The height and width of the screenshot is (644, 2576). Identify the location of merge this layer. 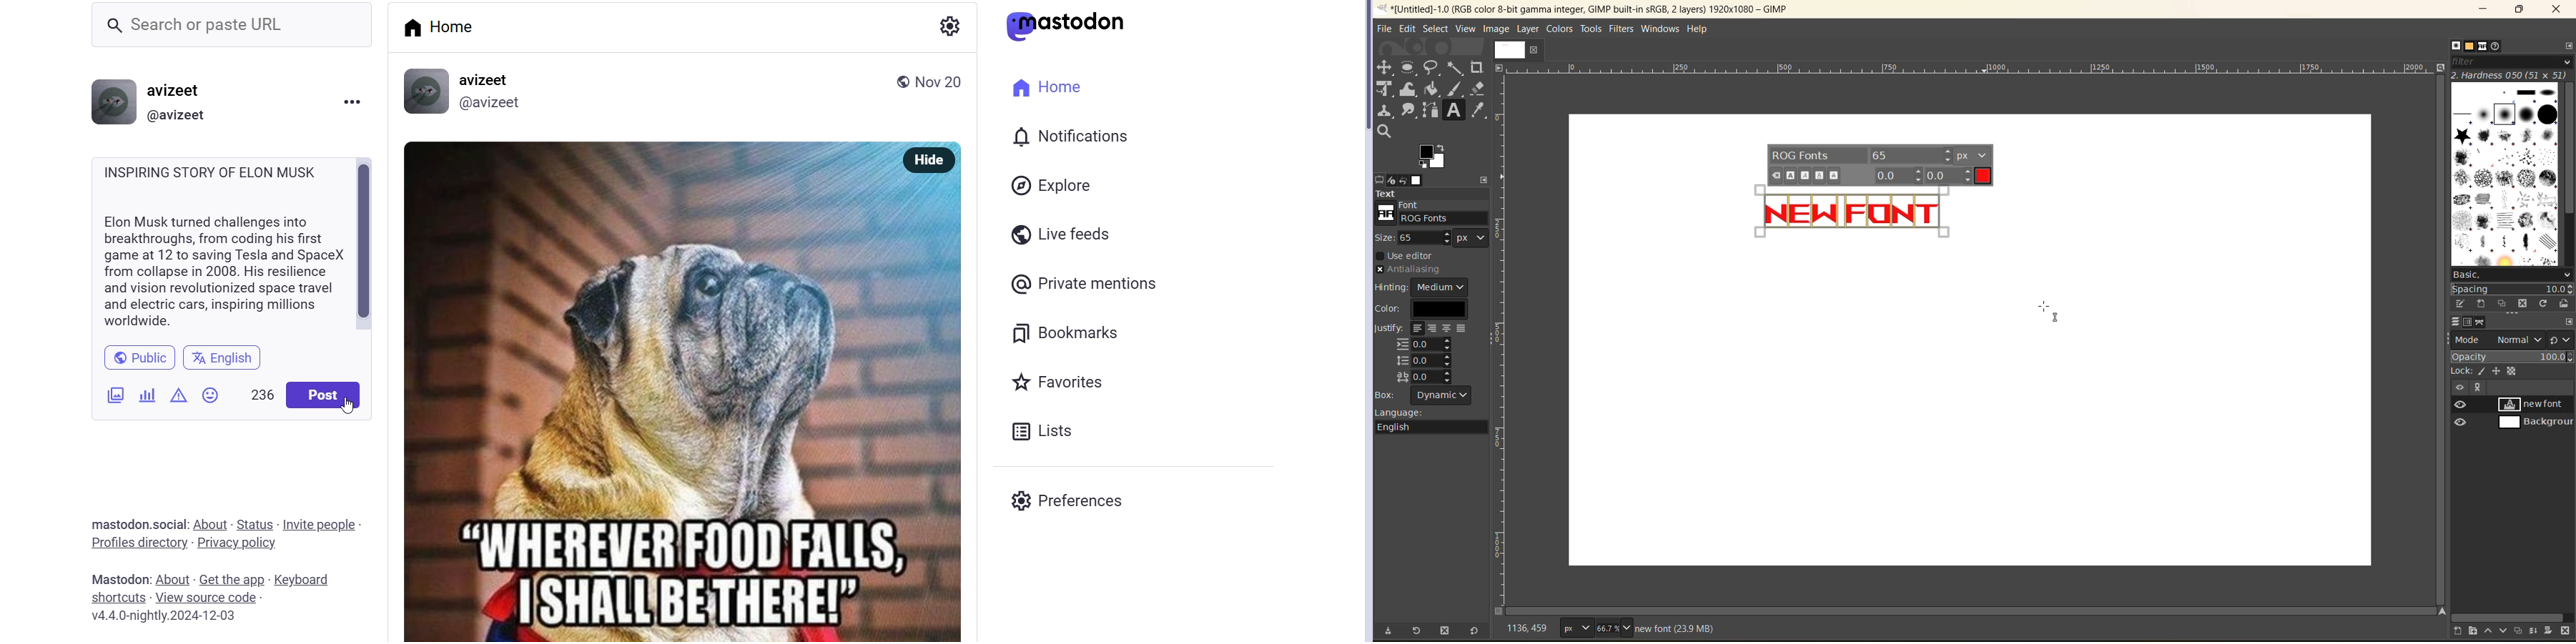
(2538, 631).